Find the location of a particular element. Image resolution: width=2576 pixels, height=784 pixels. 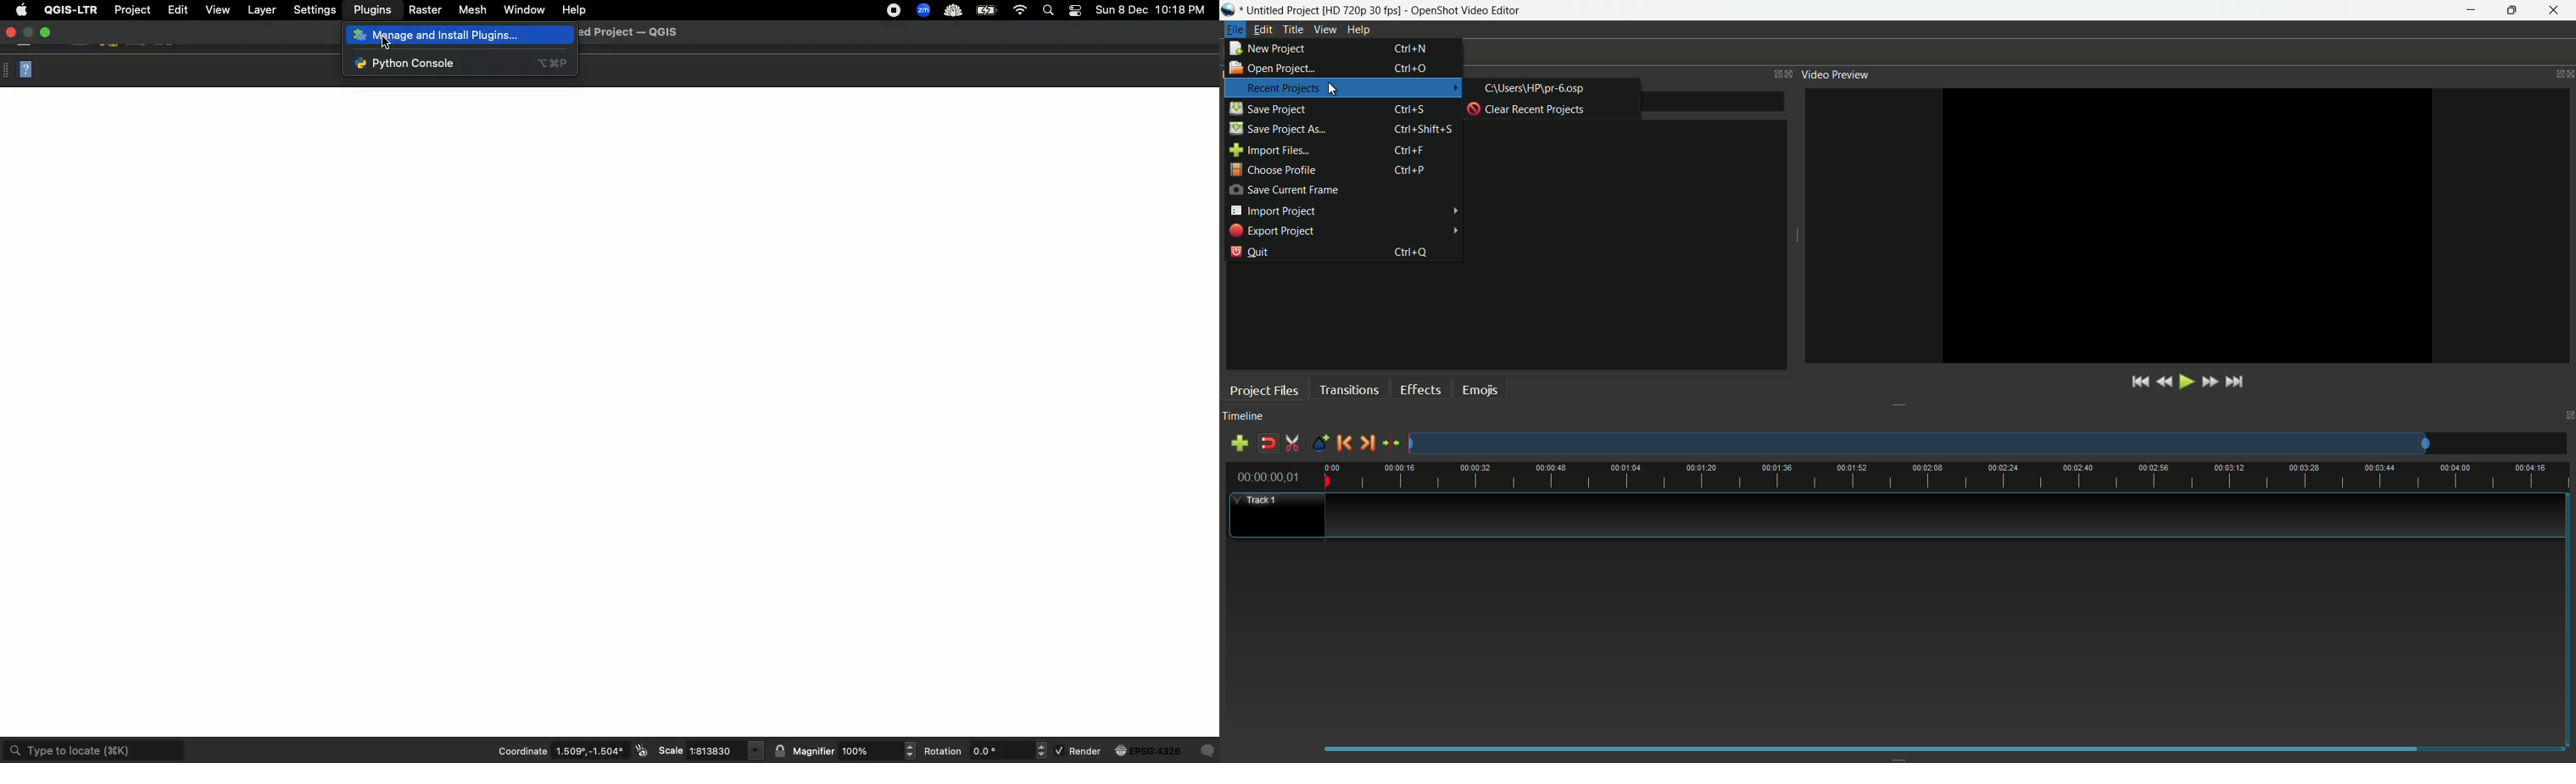

clear recent project is located at coordinates (1527, 109).